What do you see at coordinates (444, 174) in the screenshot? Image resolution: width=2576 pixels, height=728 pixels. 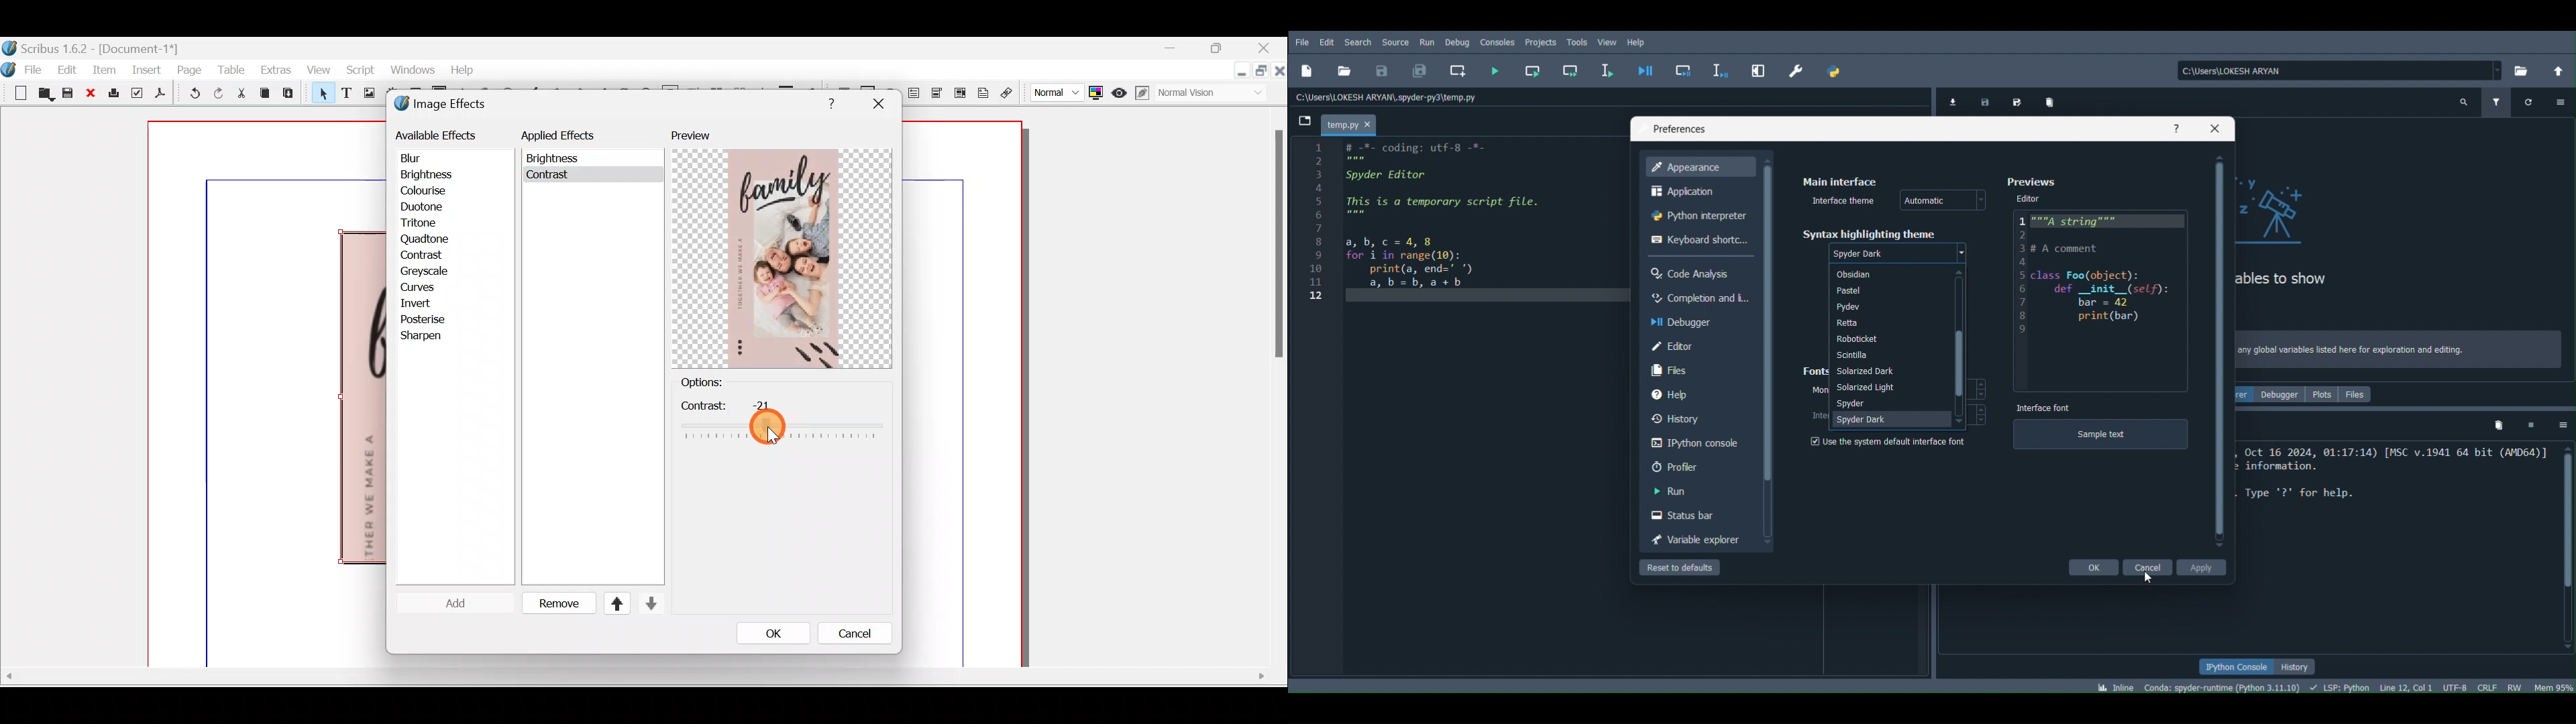 I see `Brightness` at bounding box center [444, 174].